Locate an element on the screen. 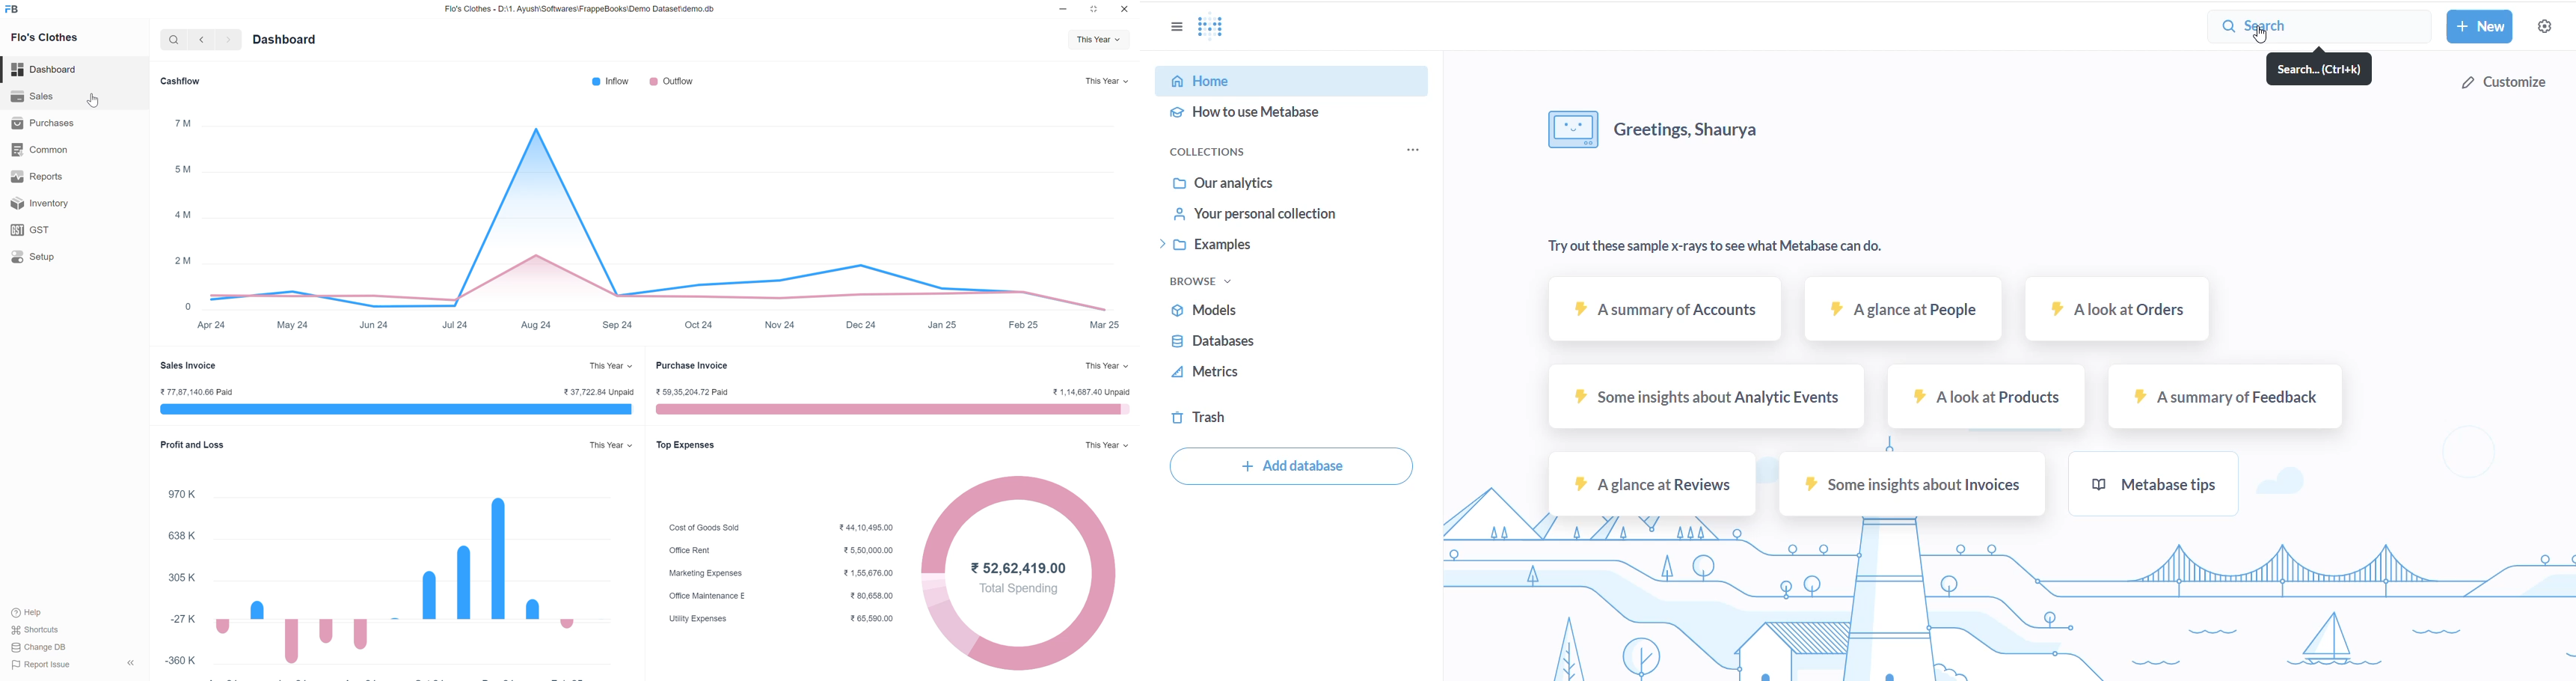 The image size is (2576, 700). 752.62,419.00 is located at coordinates (1020, 566).